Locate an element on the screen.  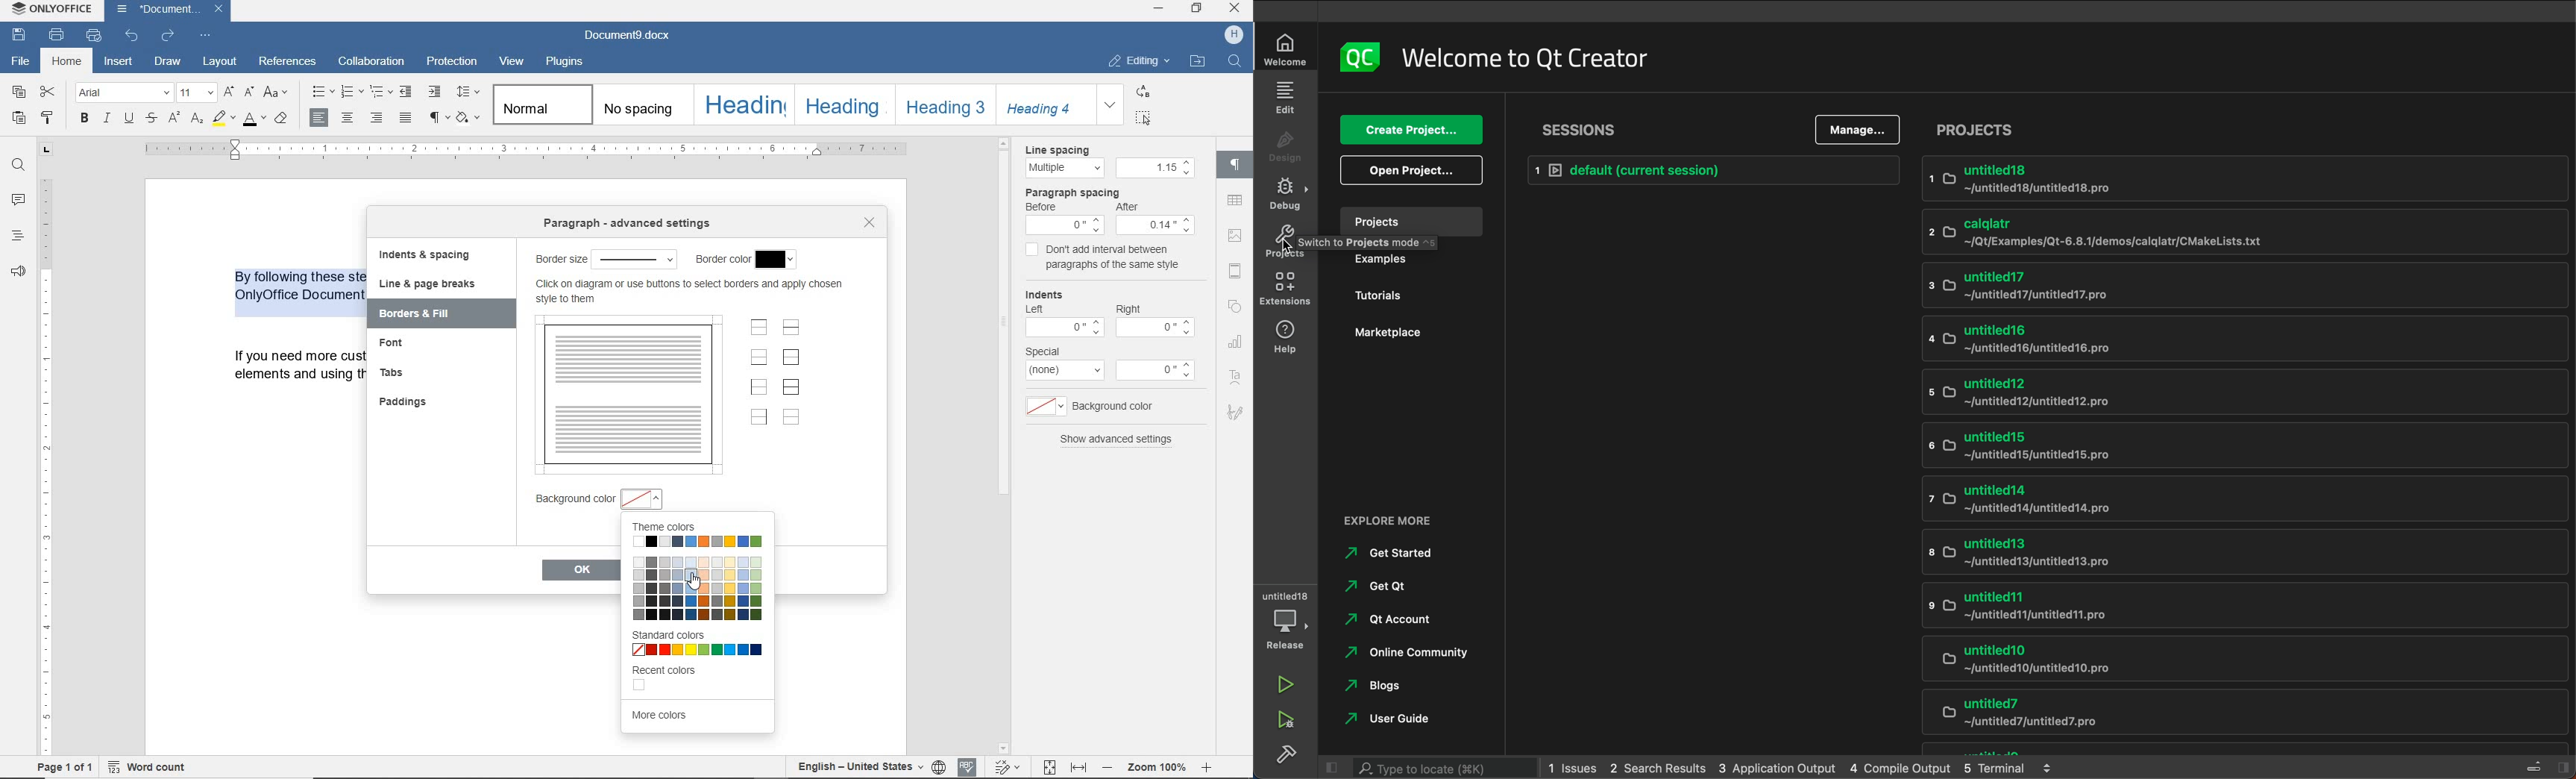
set right border only is located at coordinates (758, 418).